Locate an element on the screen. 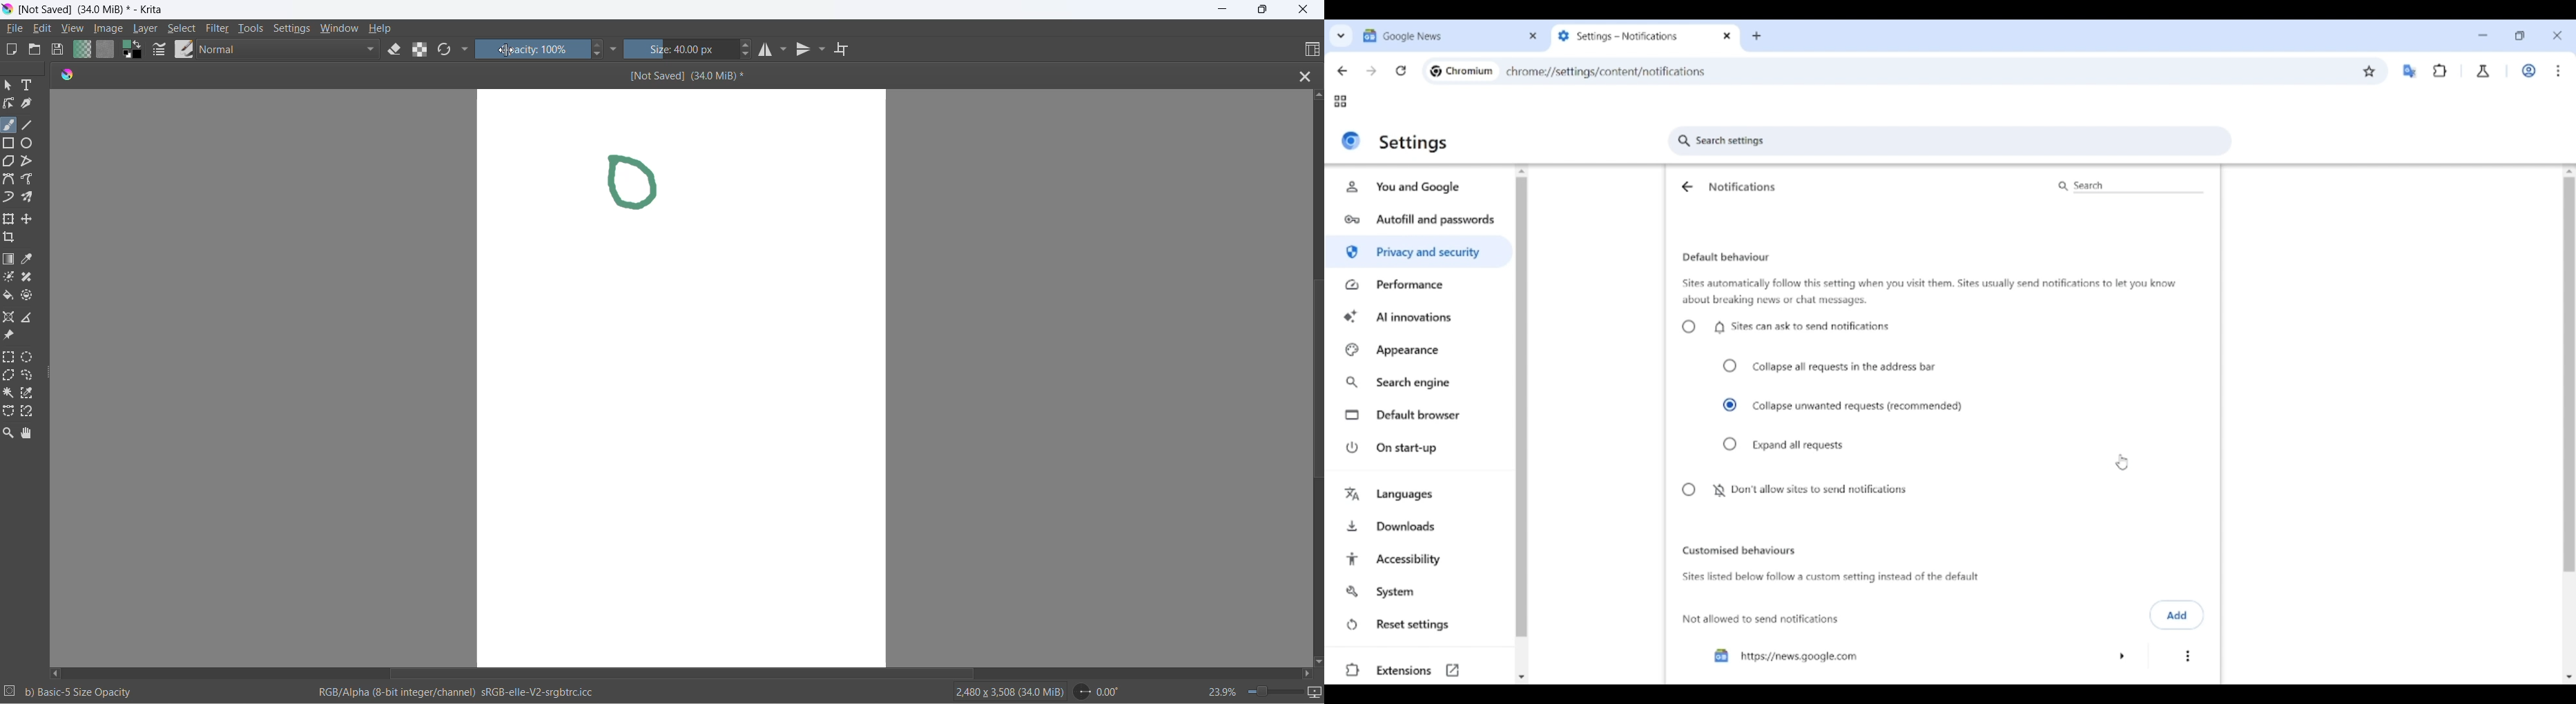 The height and width of the screenshot is (728, 2576). more settings dropdown button is located at coordinates (614, 48).